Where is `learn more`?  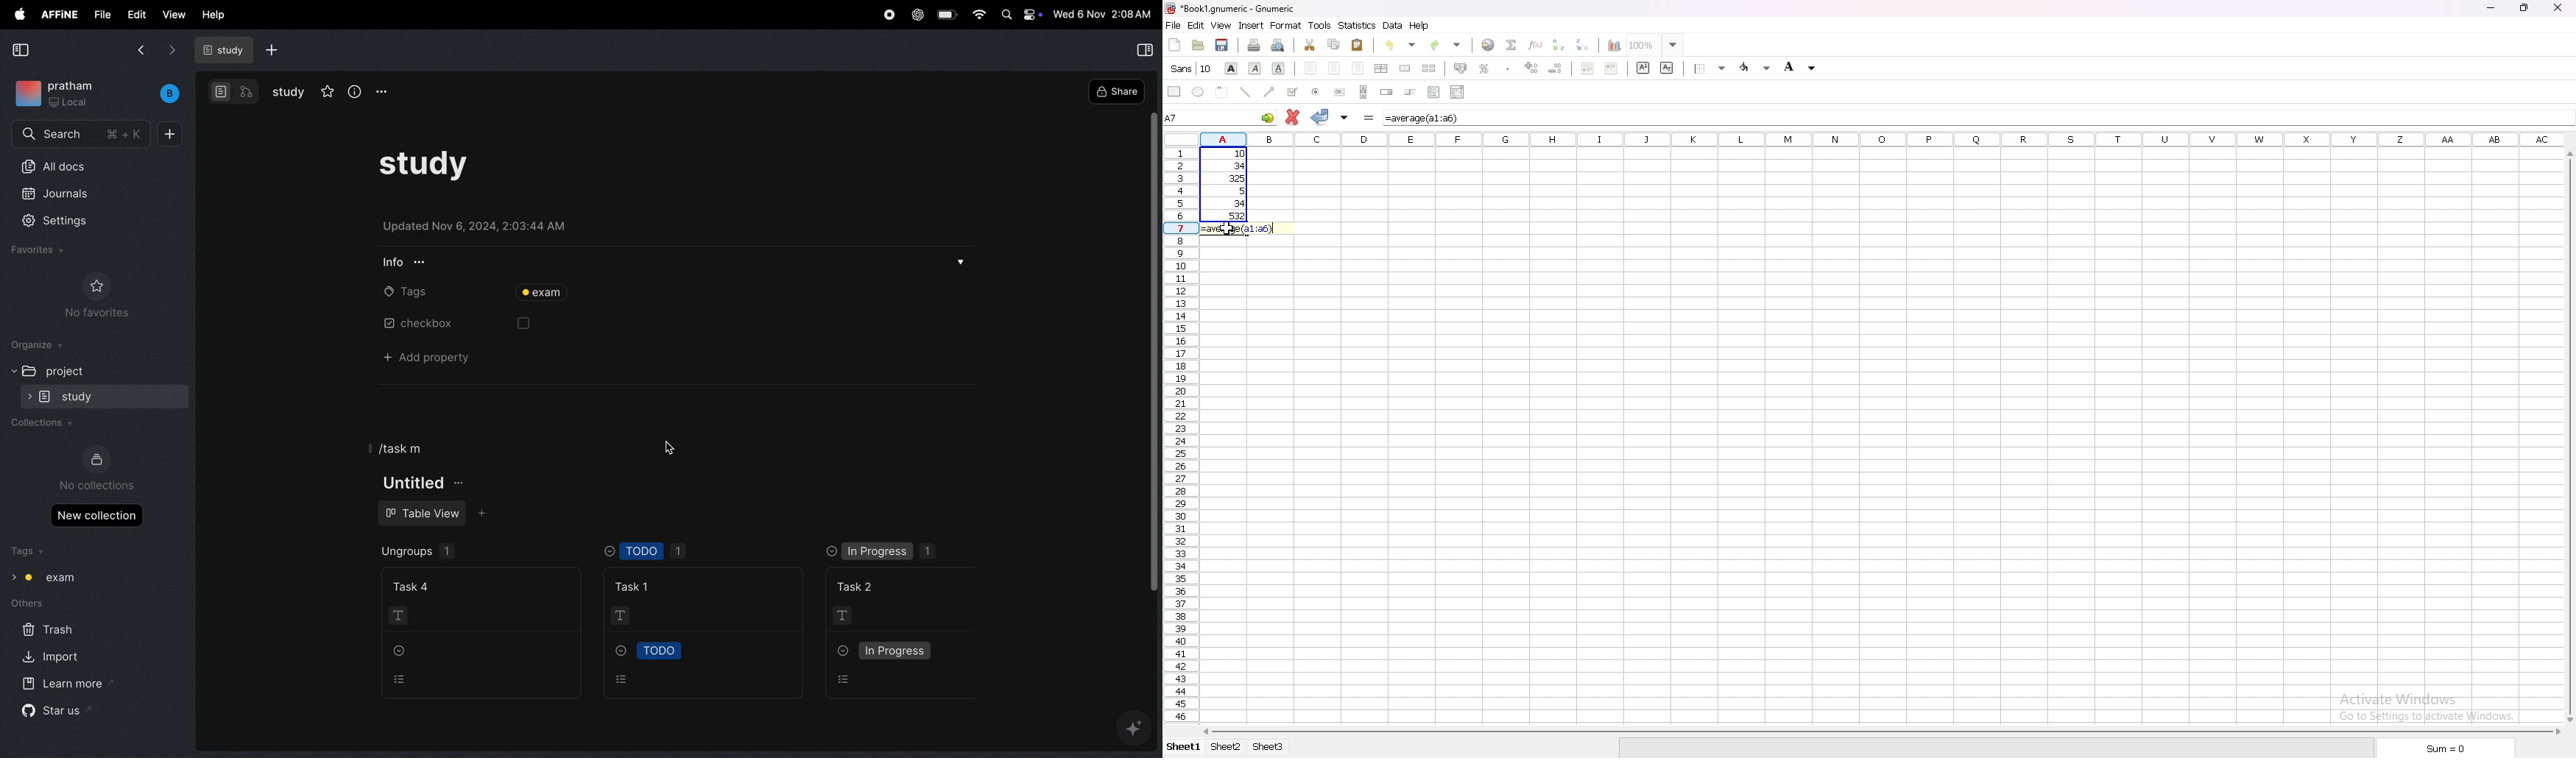 learn more is located at coordinates (66, 686).